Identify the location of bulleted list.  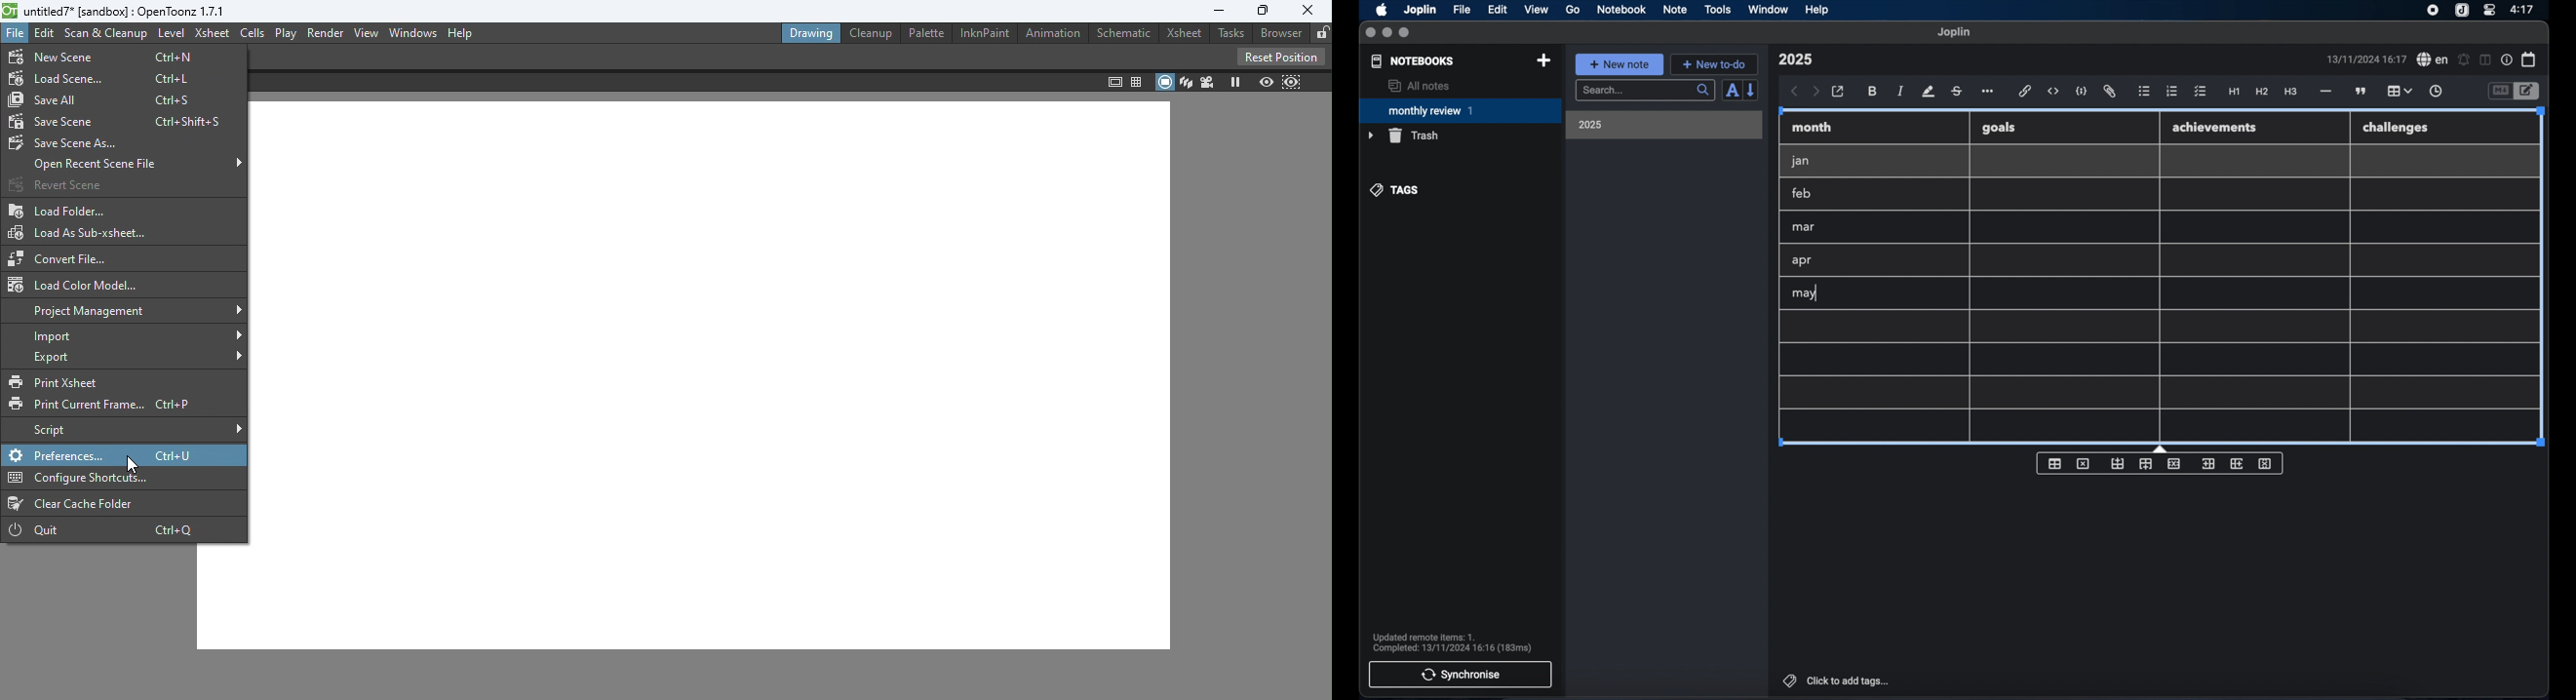
(2144, 91).